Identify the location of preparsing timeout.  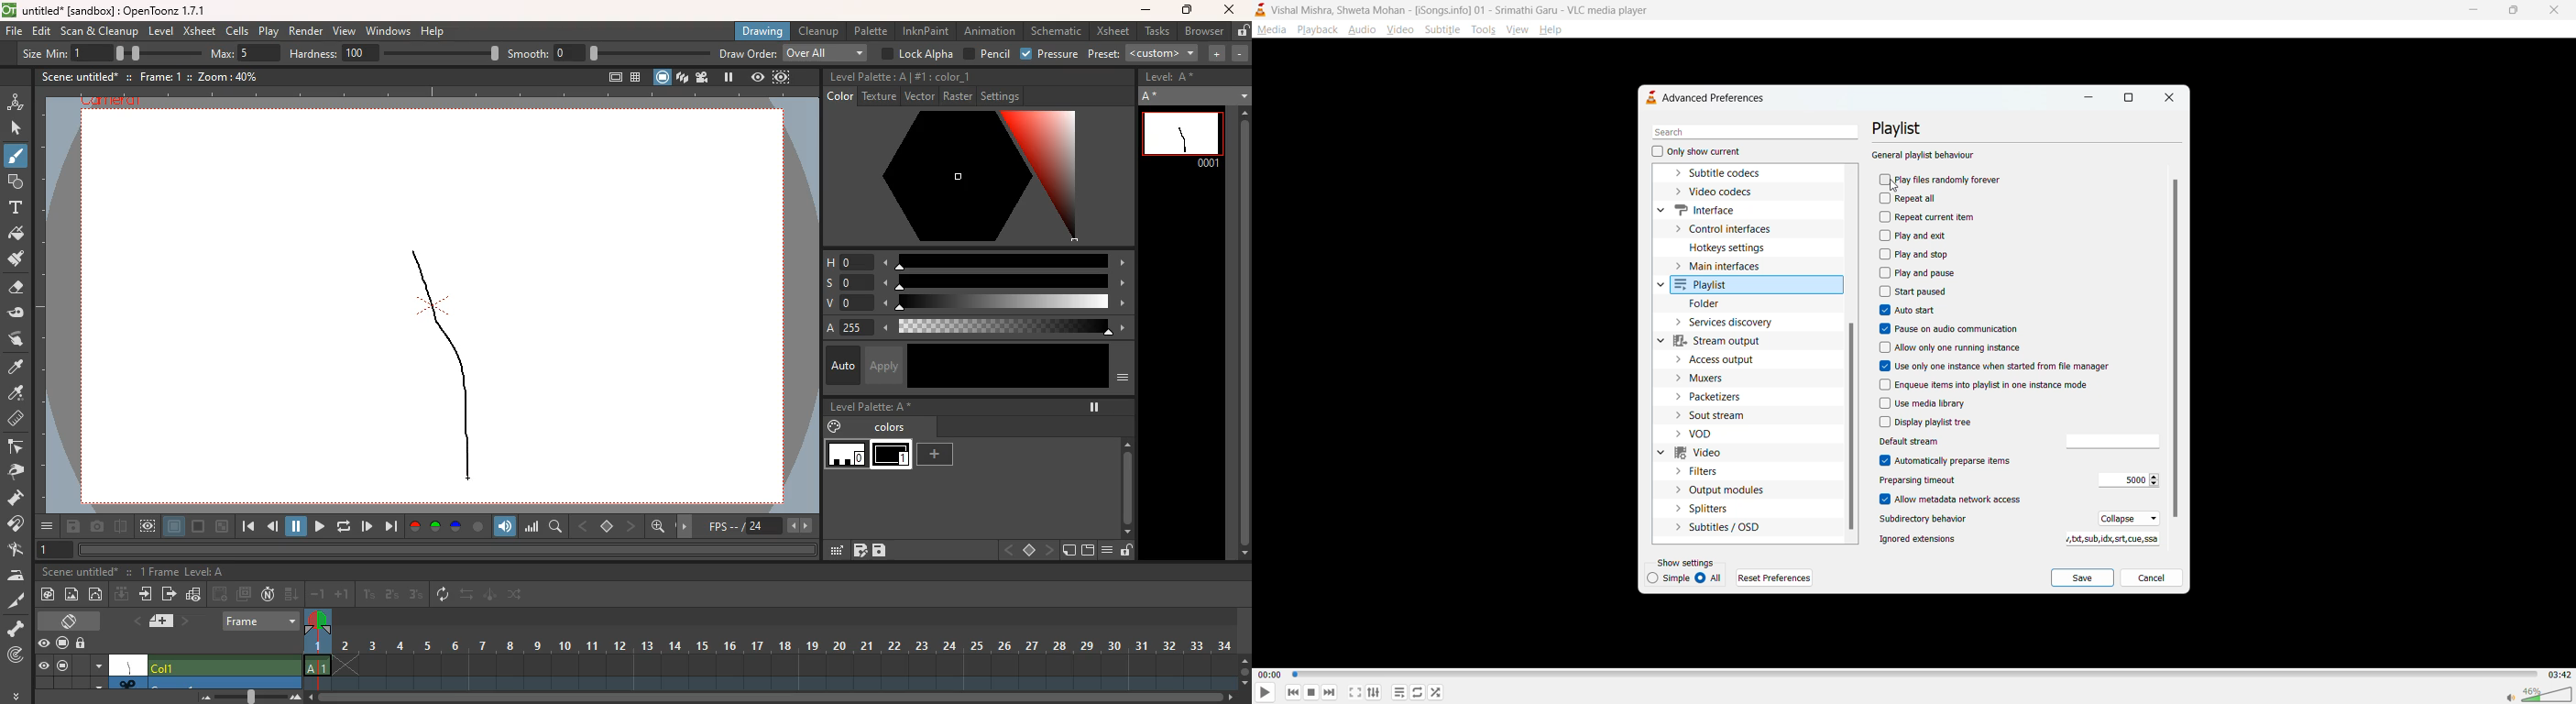
(2125, 480).